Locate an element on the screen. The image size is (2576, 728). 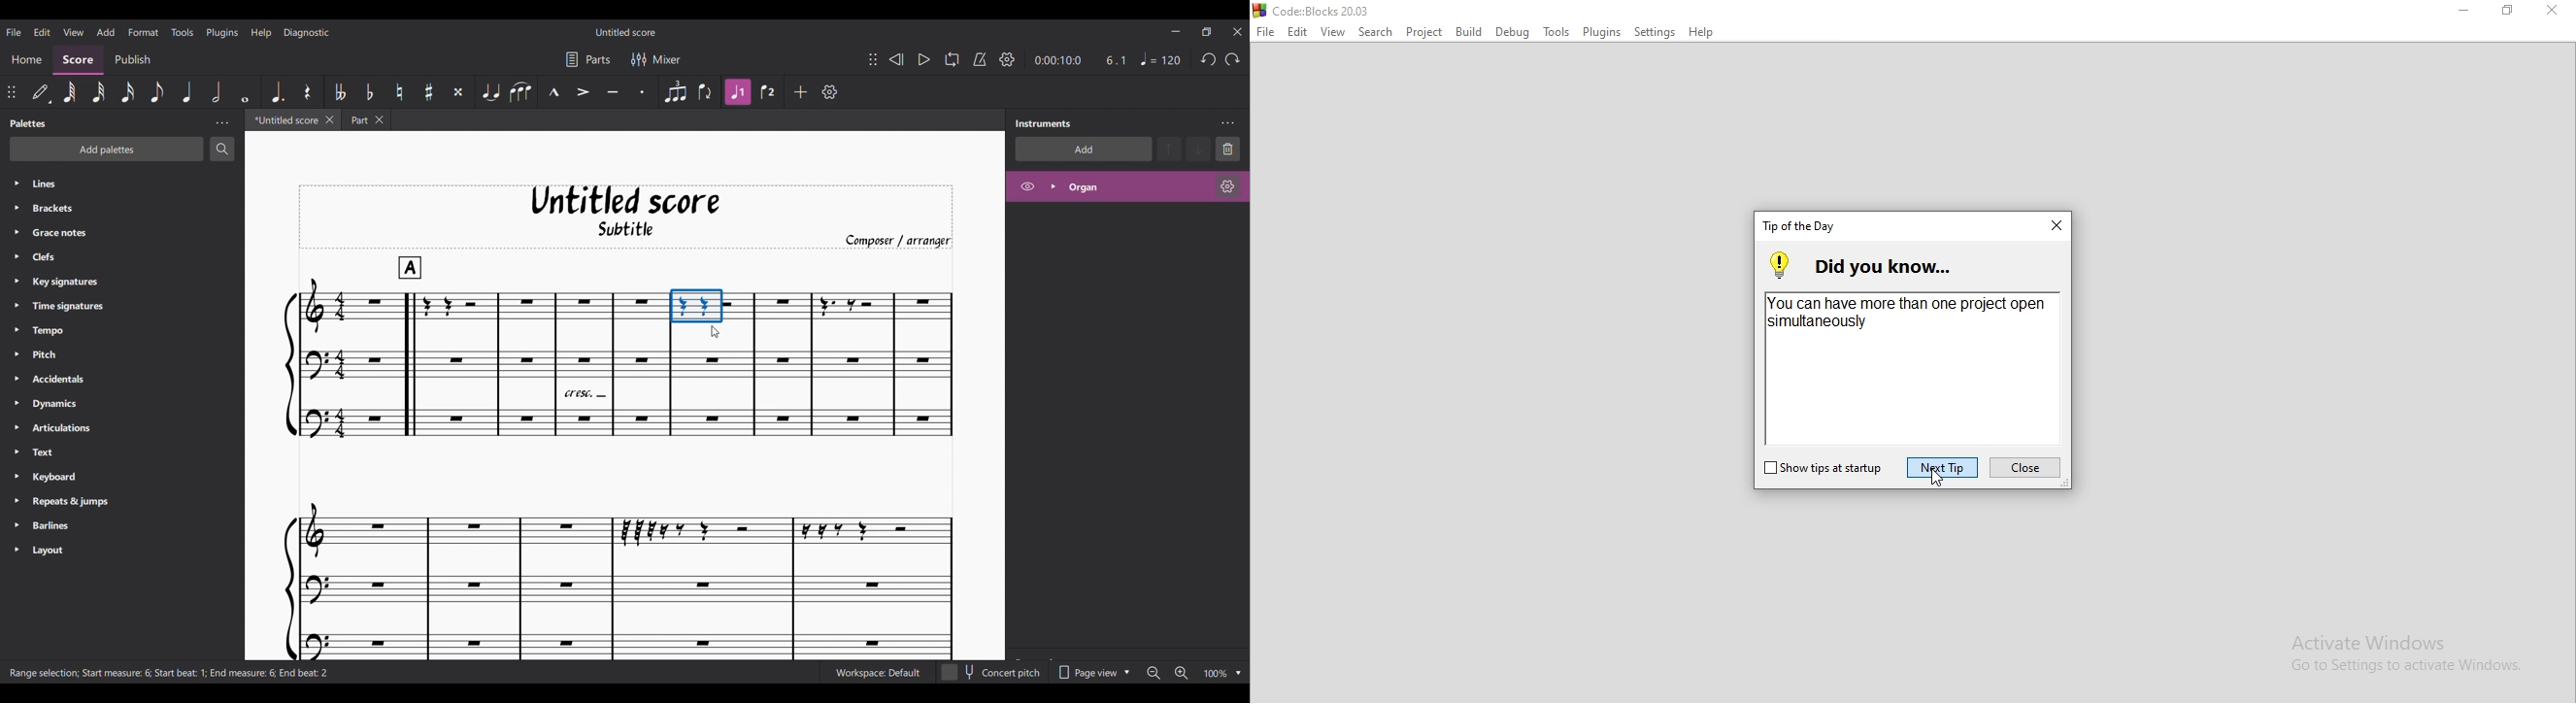
Organ instrument is located at coordinates (1135, 187).